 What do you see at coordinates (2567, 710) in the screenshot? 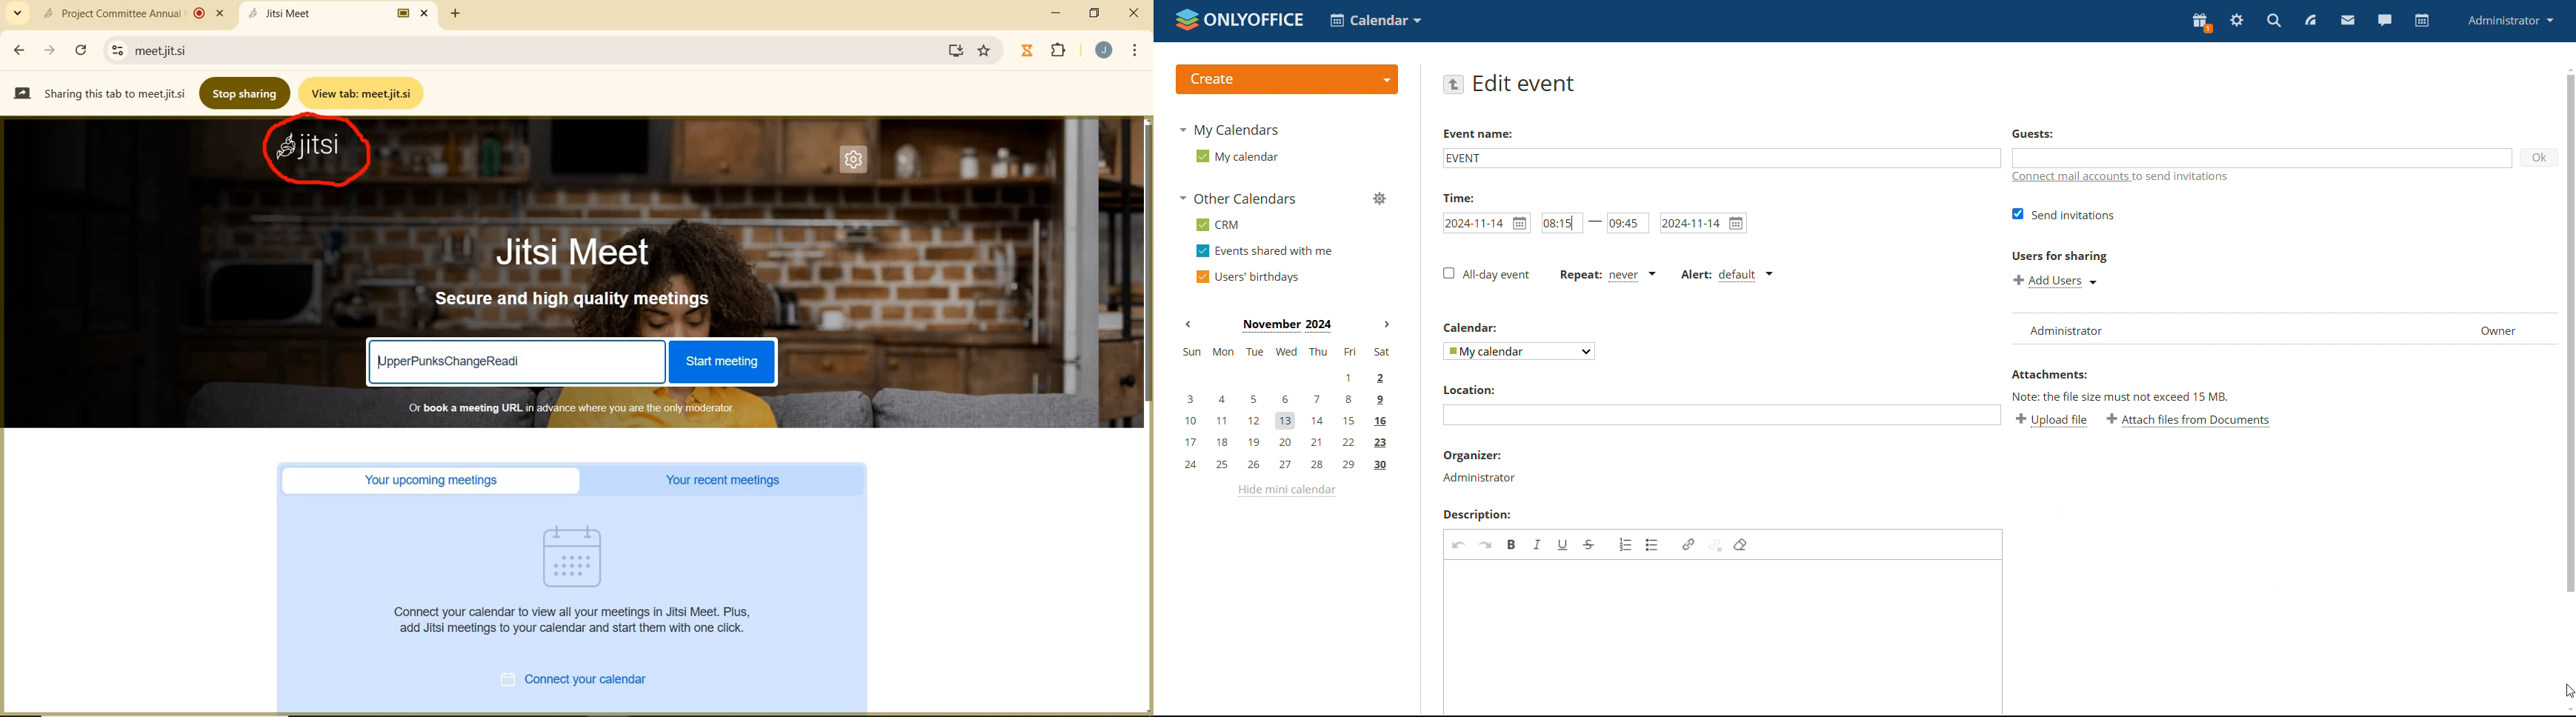
I see `scroll down` at bounding box center [2567, 710].